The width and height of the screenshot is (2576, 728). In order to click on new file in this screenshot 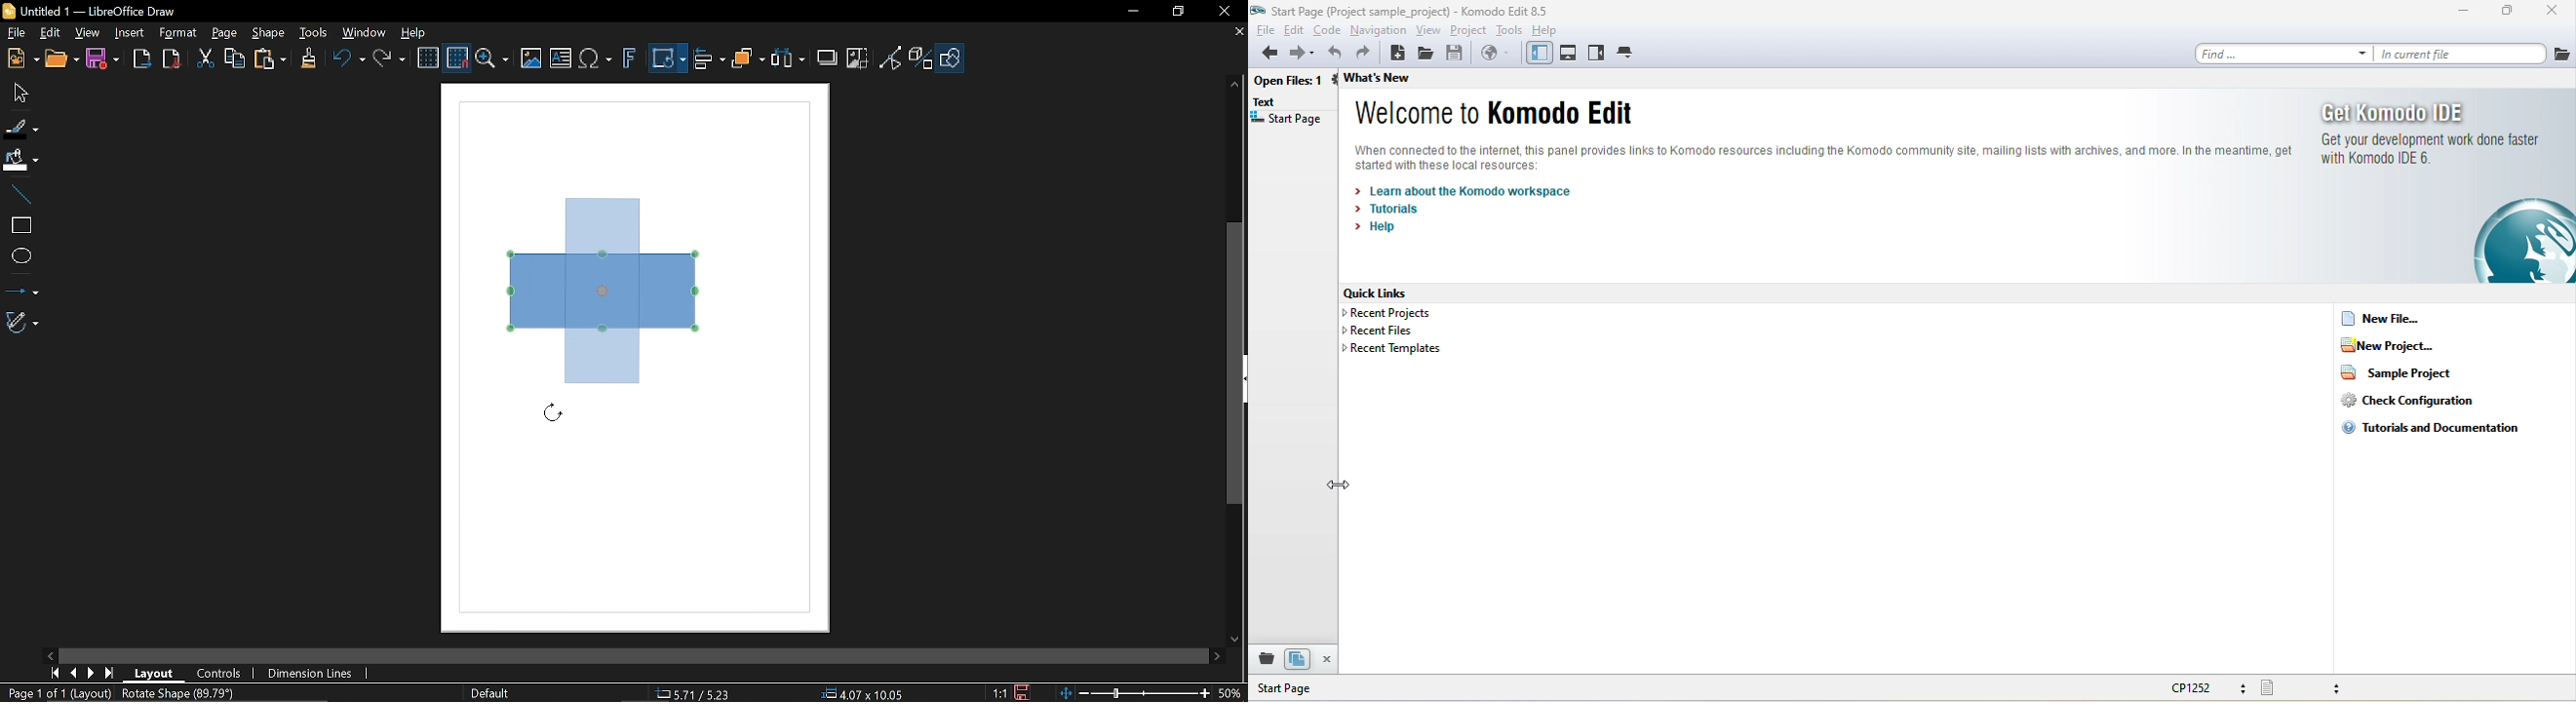, I will do `click(2406, 318)`.